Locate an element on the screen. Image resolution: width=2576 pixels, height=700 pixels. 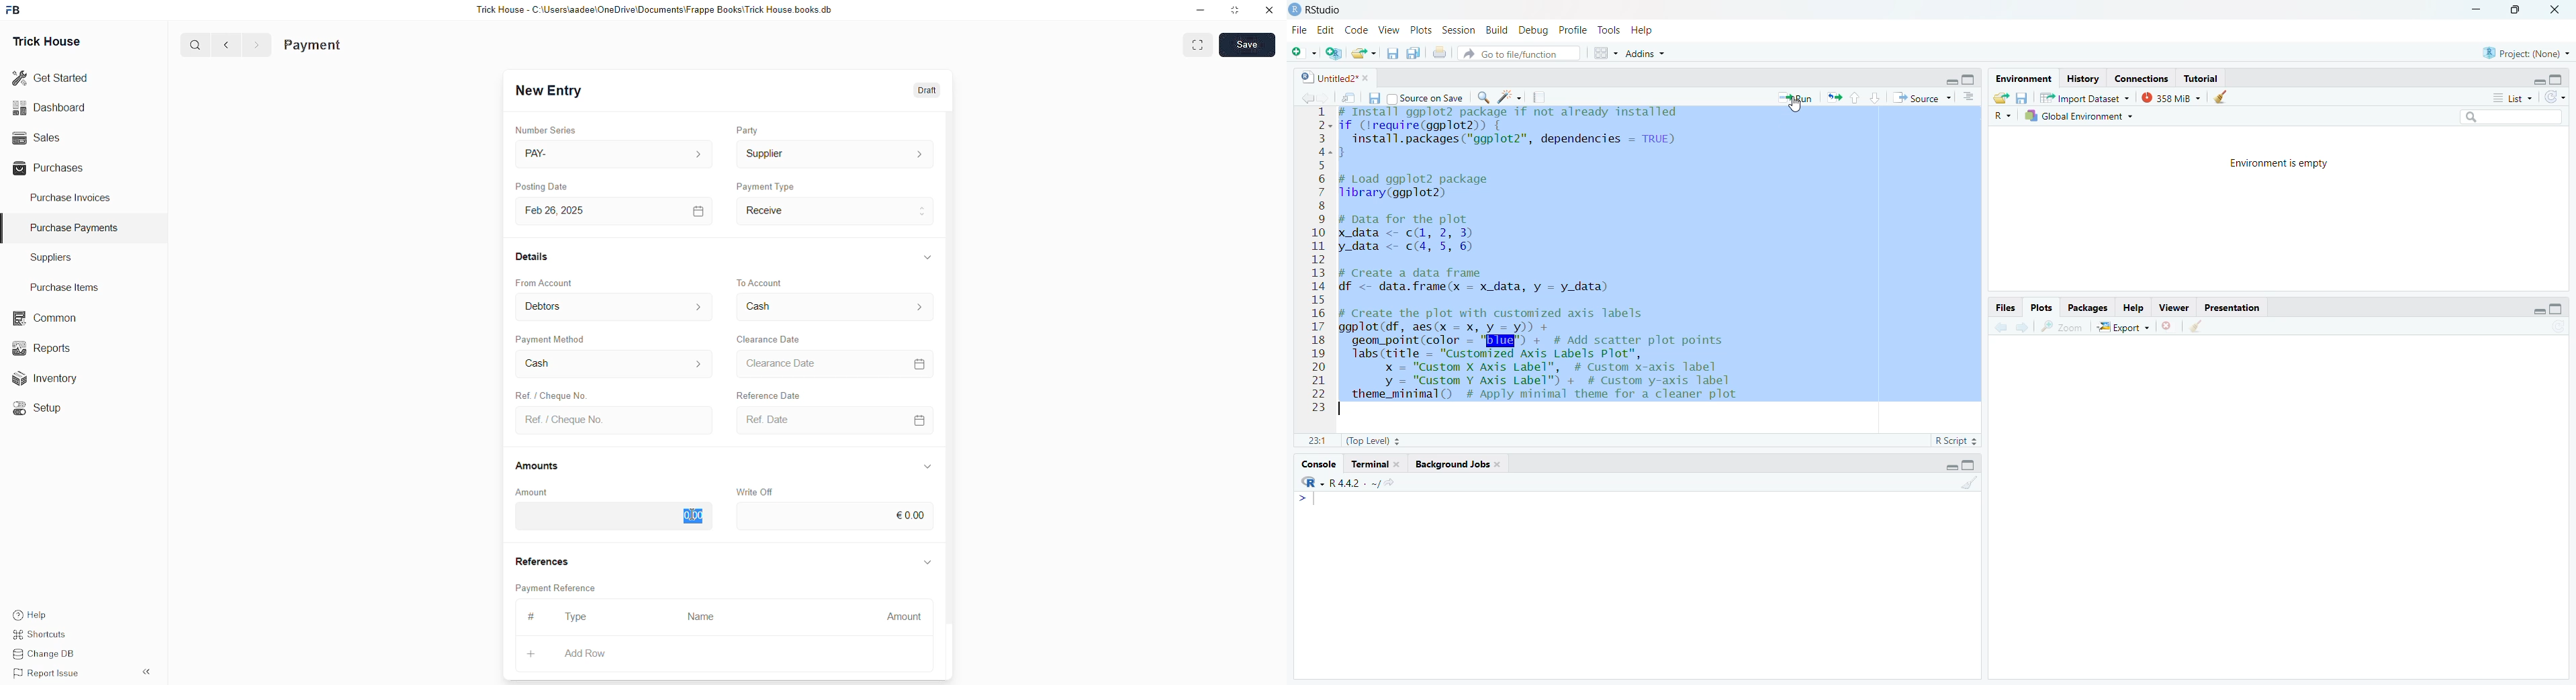
expand is located at coordinates (927, 560).